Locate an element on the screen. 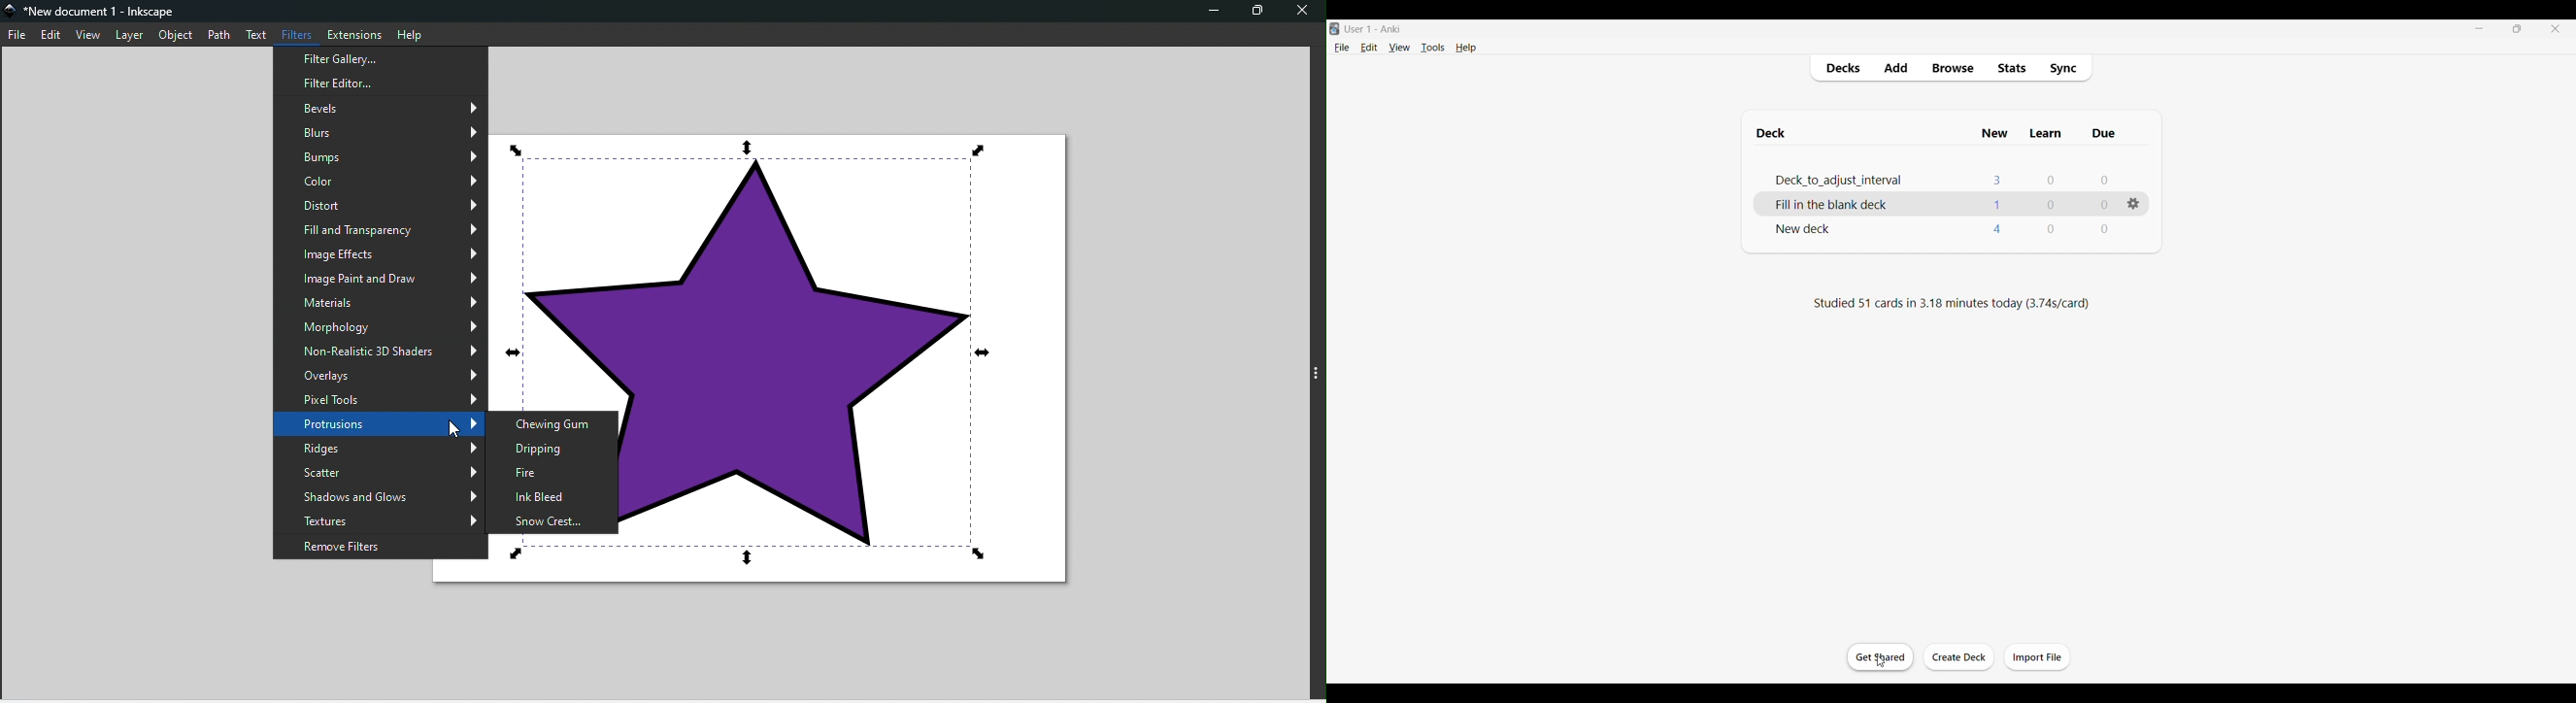 The height and width of the screenshot is (728, 2576). logo is located at coordinates (12, 14).